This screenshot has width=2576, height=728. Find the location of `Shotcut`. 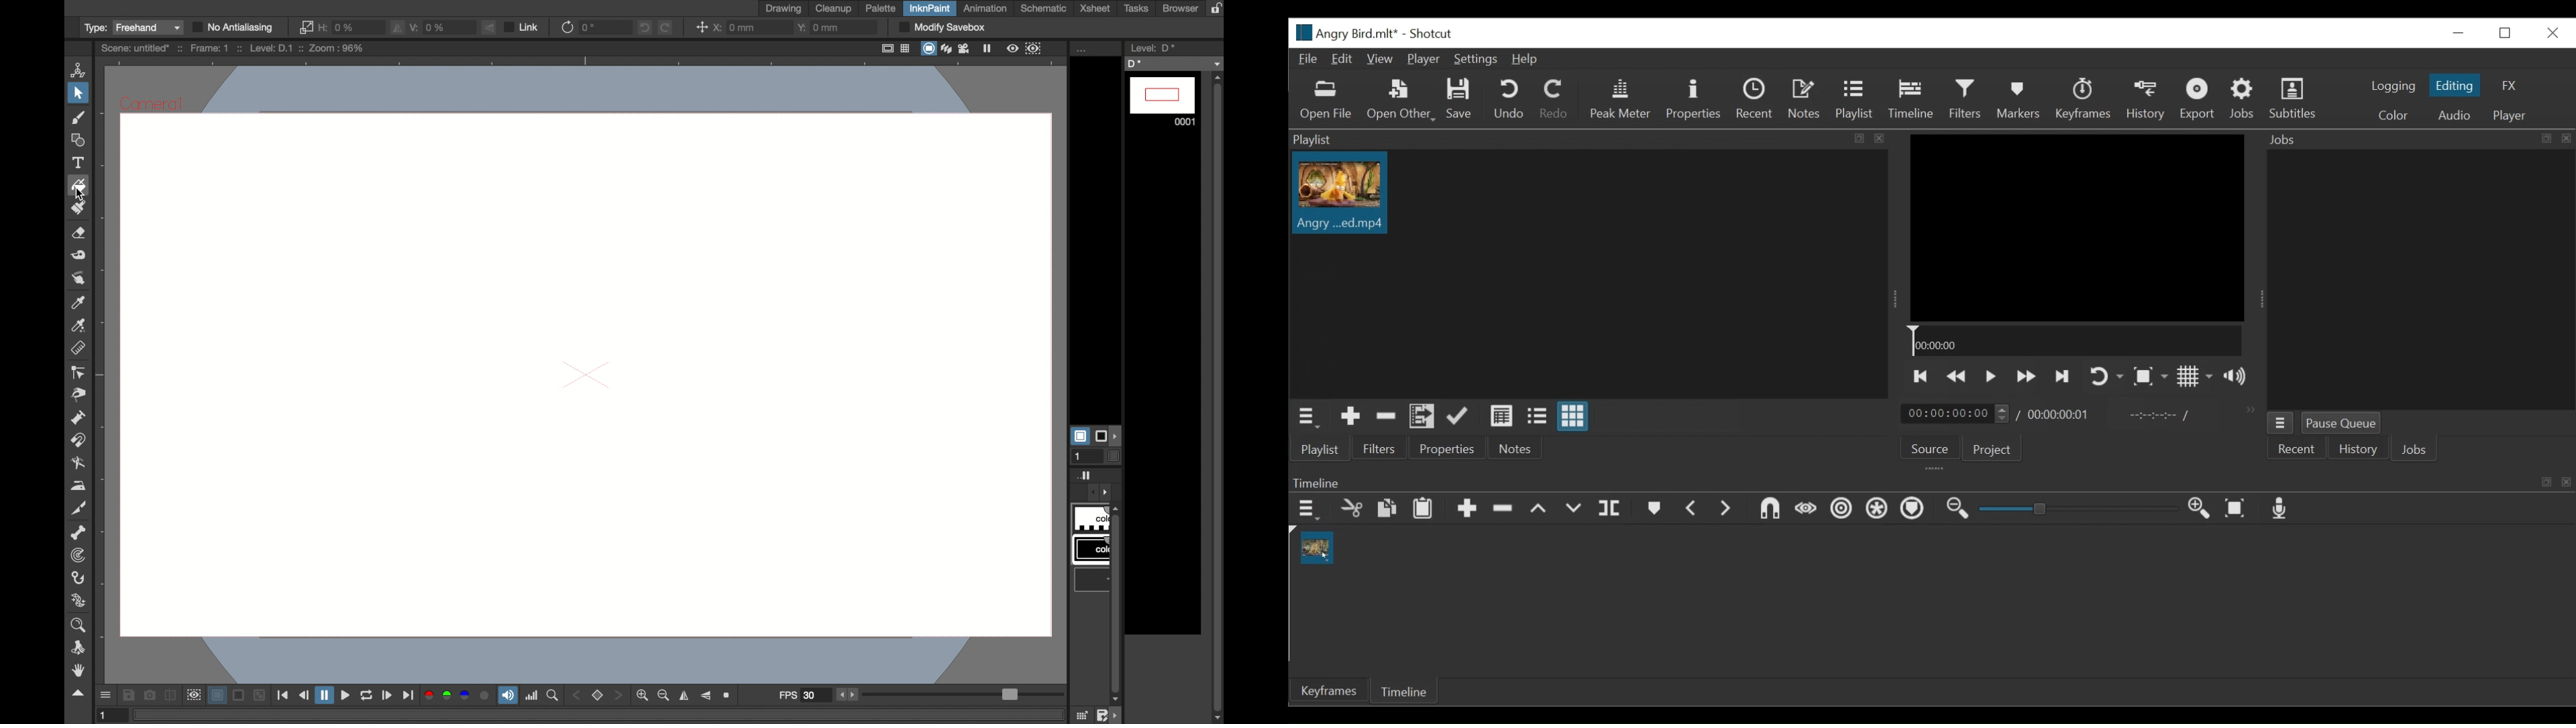

Shotcut is located at coordinates (1435, 33).